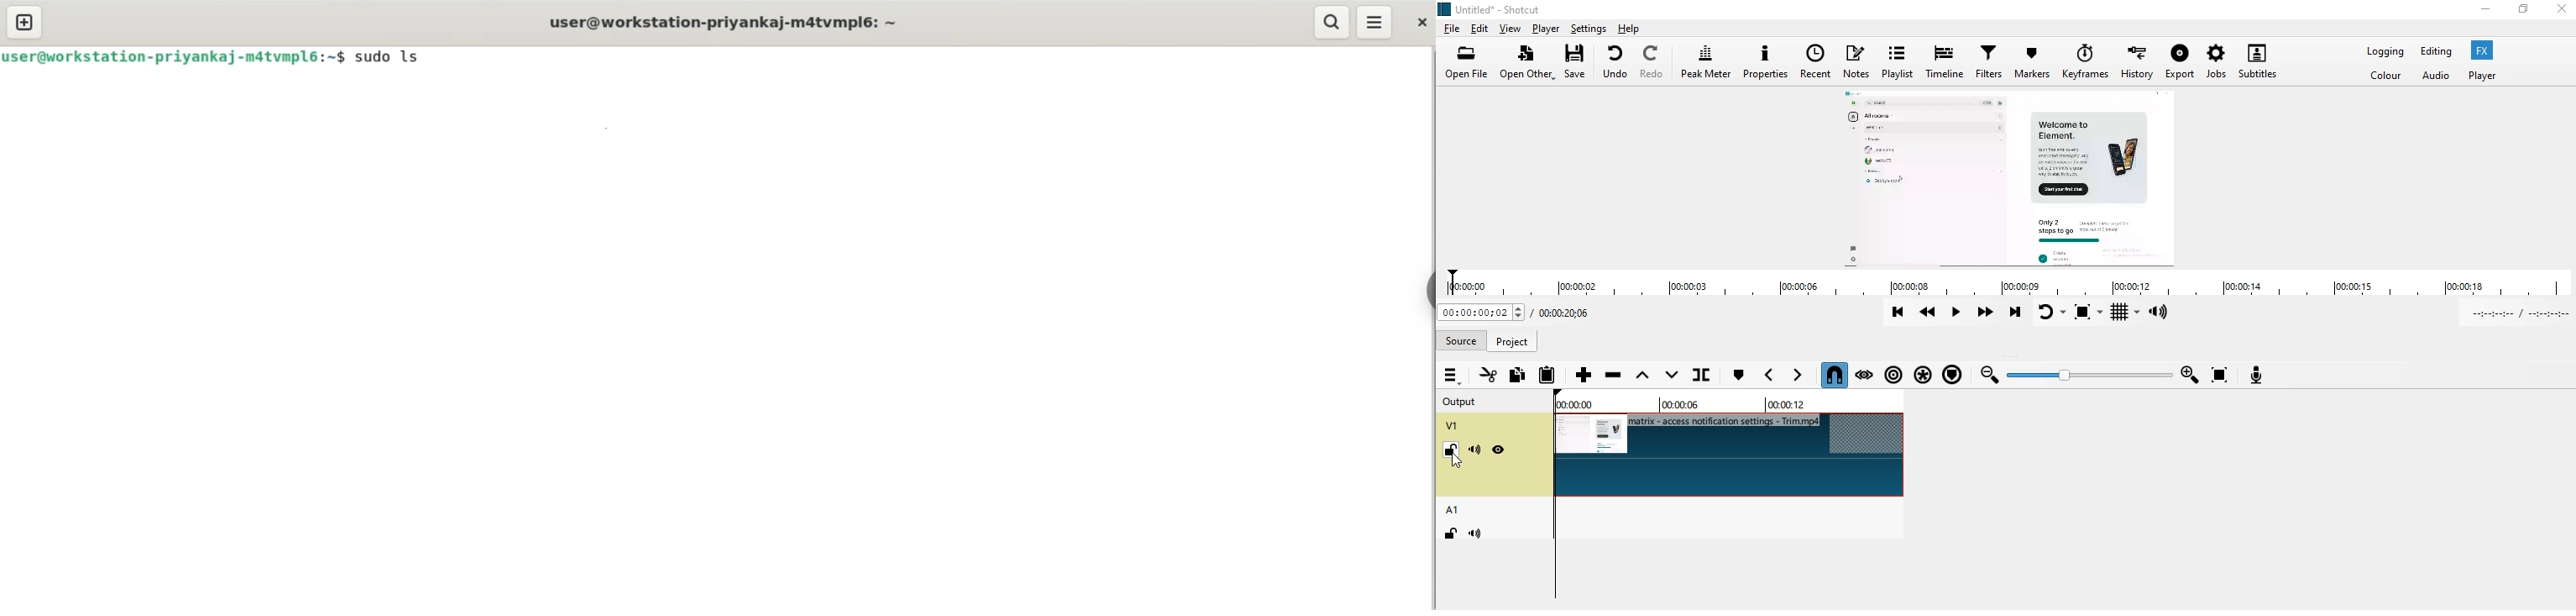 The width and height of the screenshot is (2576, 616). I want to click on logging, so click(2385, 50).